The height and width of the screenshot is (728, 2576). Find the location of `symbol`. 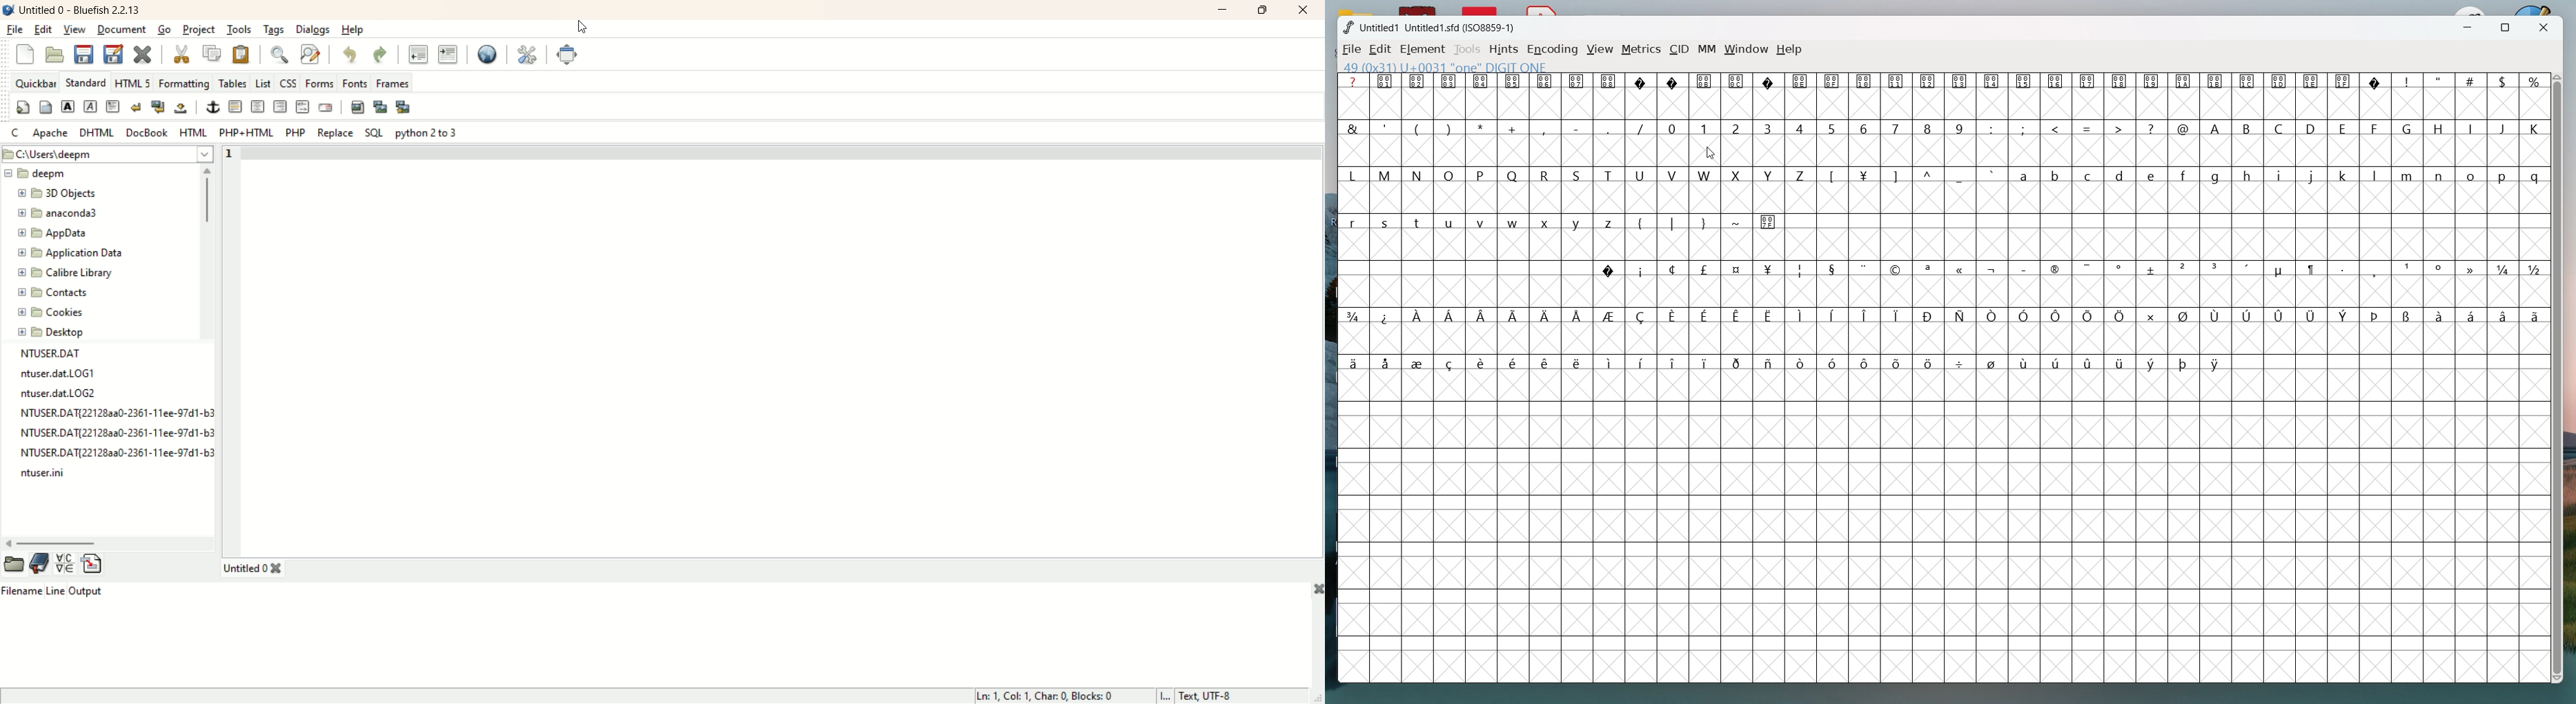

symbol is located at coordinates (2151, 315).